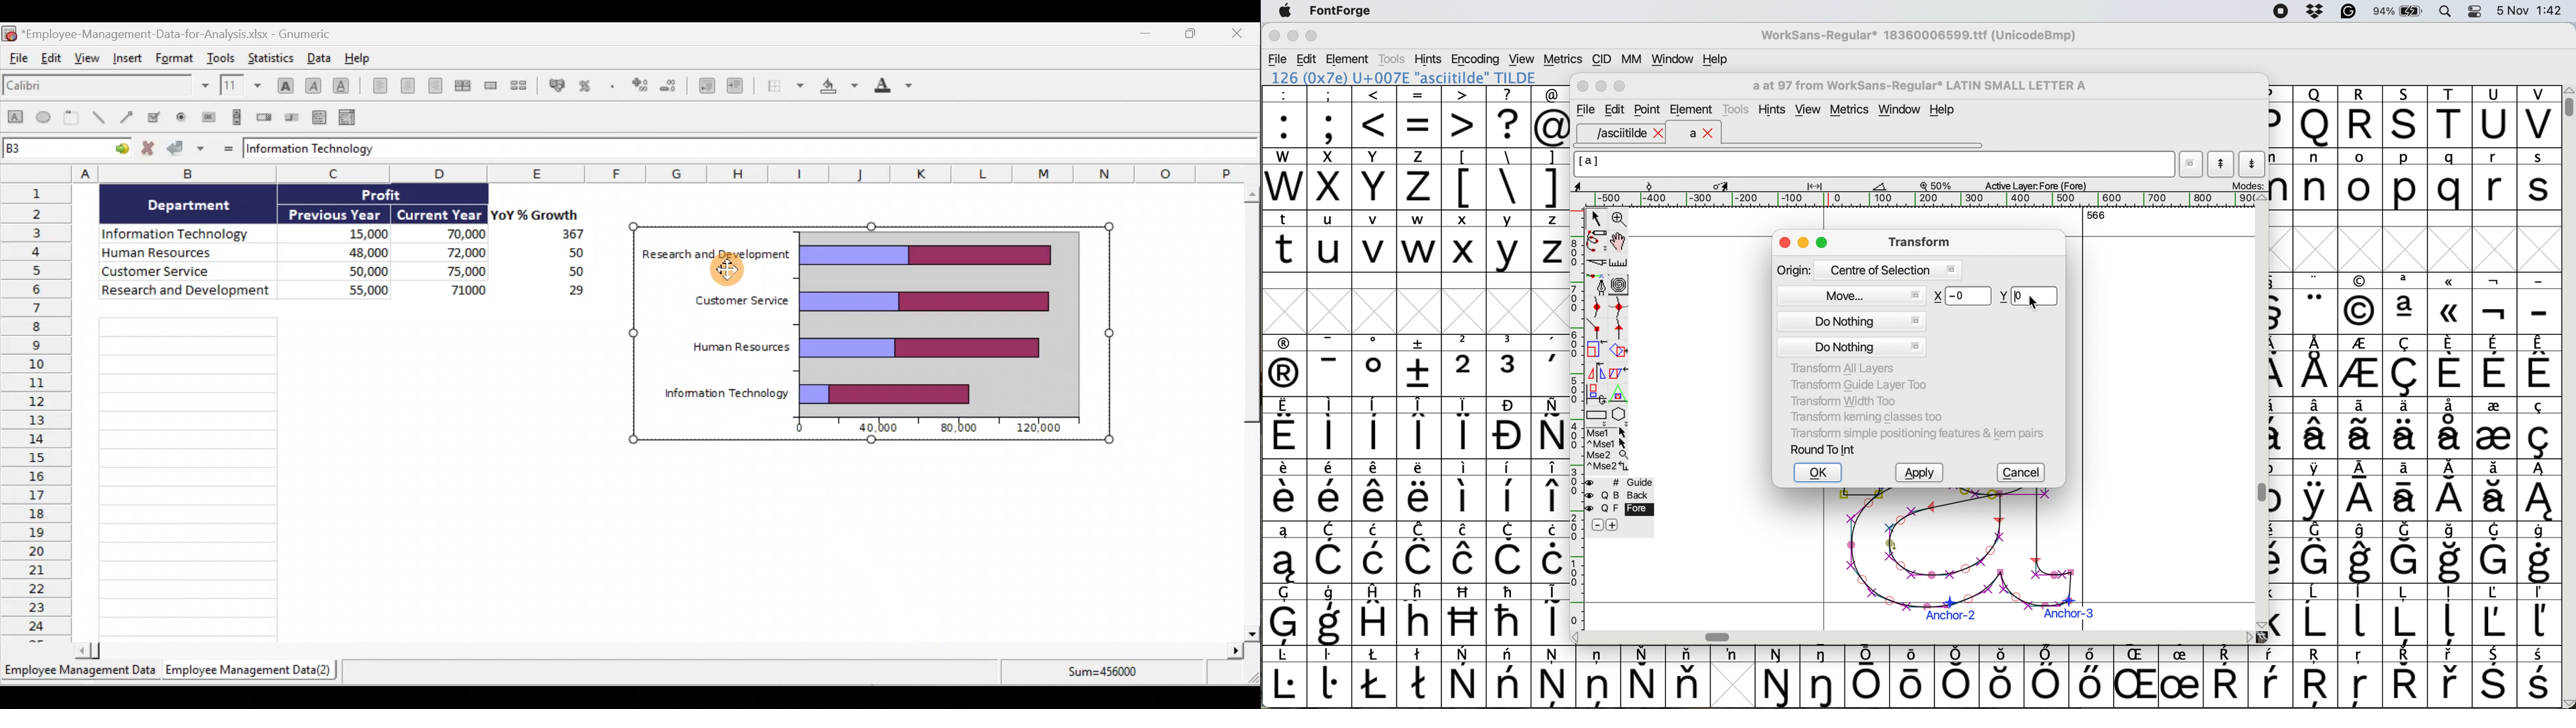 The height and width of the screenshot is (728, 2576). I want to click on U, so click(2495, 117).